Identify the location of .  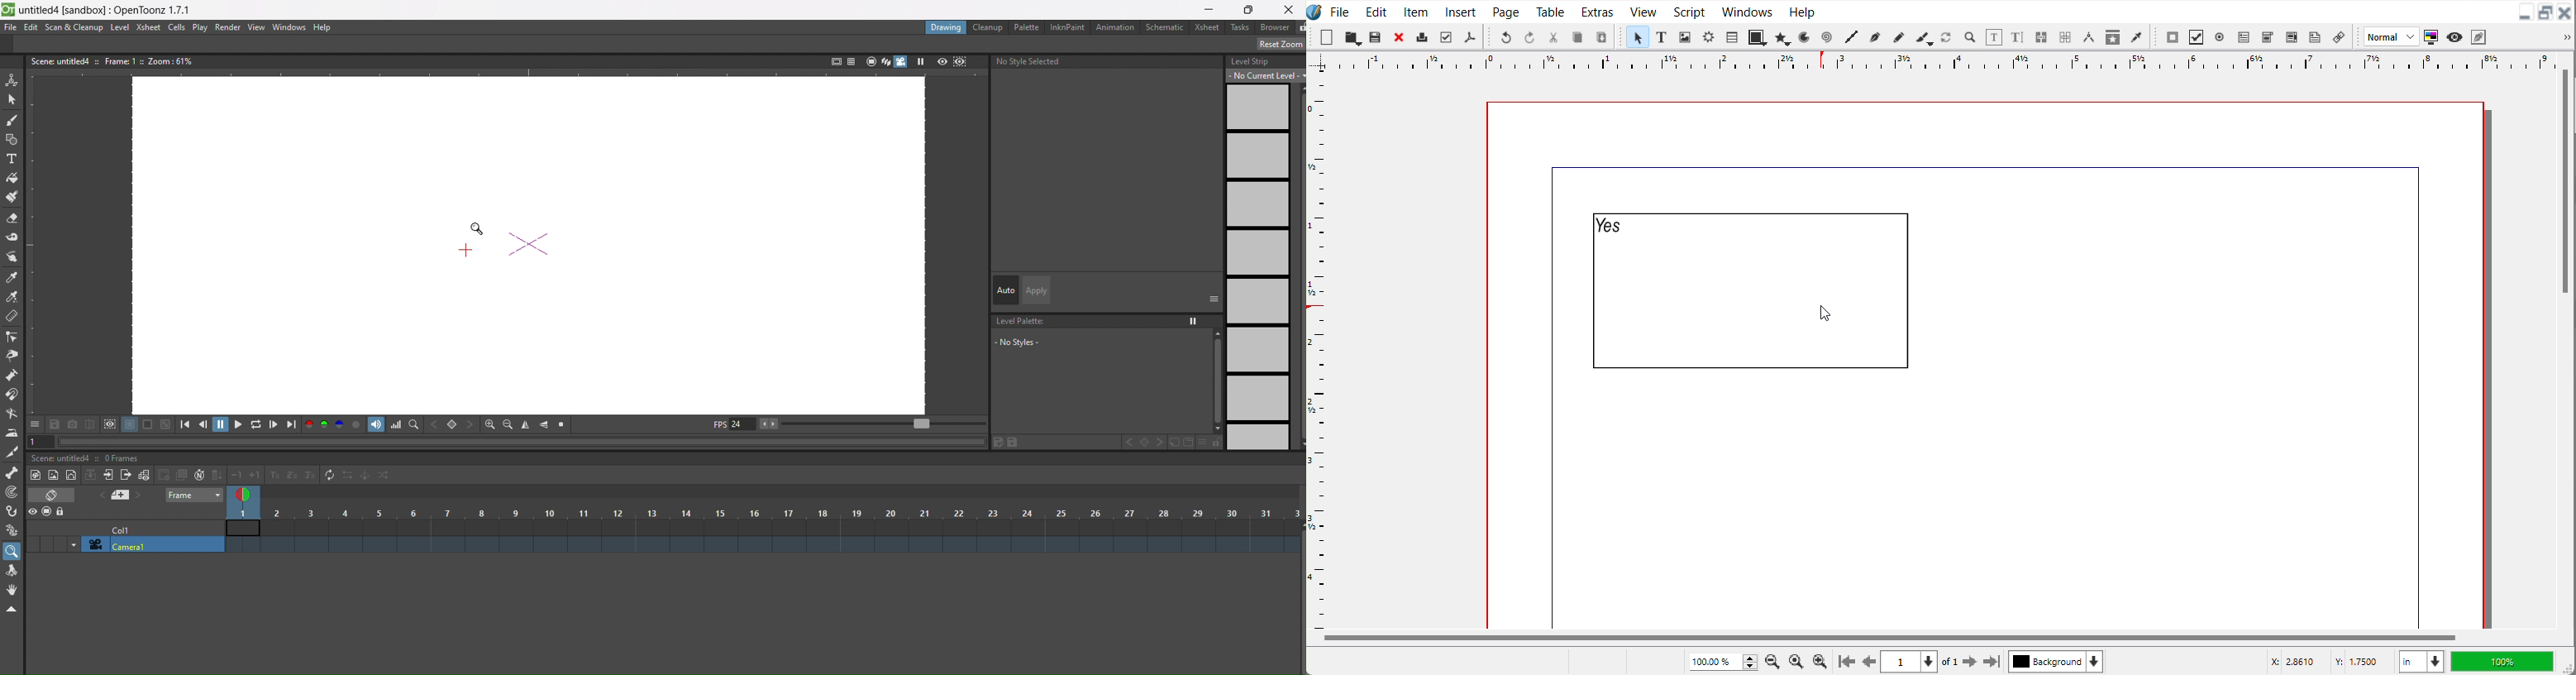
(40, 512).